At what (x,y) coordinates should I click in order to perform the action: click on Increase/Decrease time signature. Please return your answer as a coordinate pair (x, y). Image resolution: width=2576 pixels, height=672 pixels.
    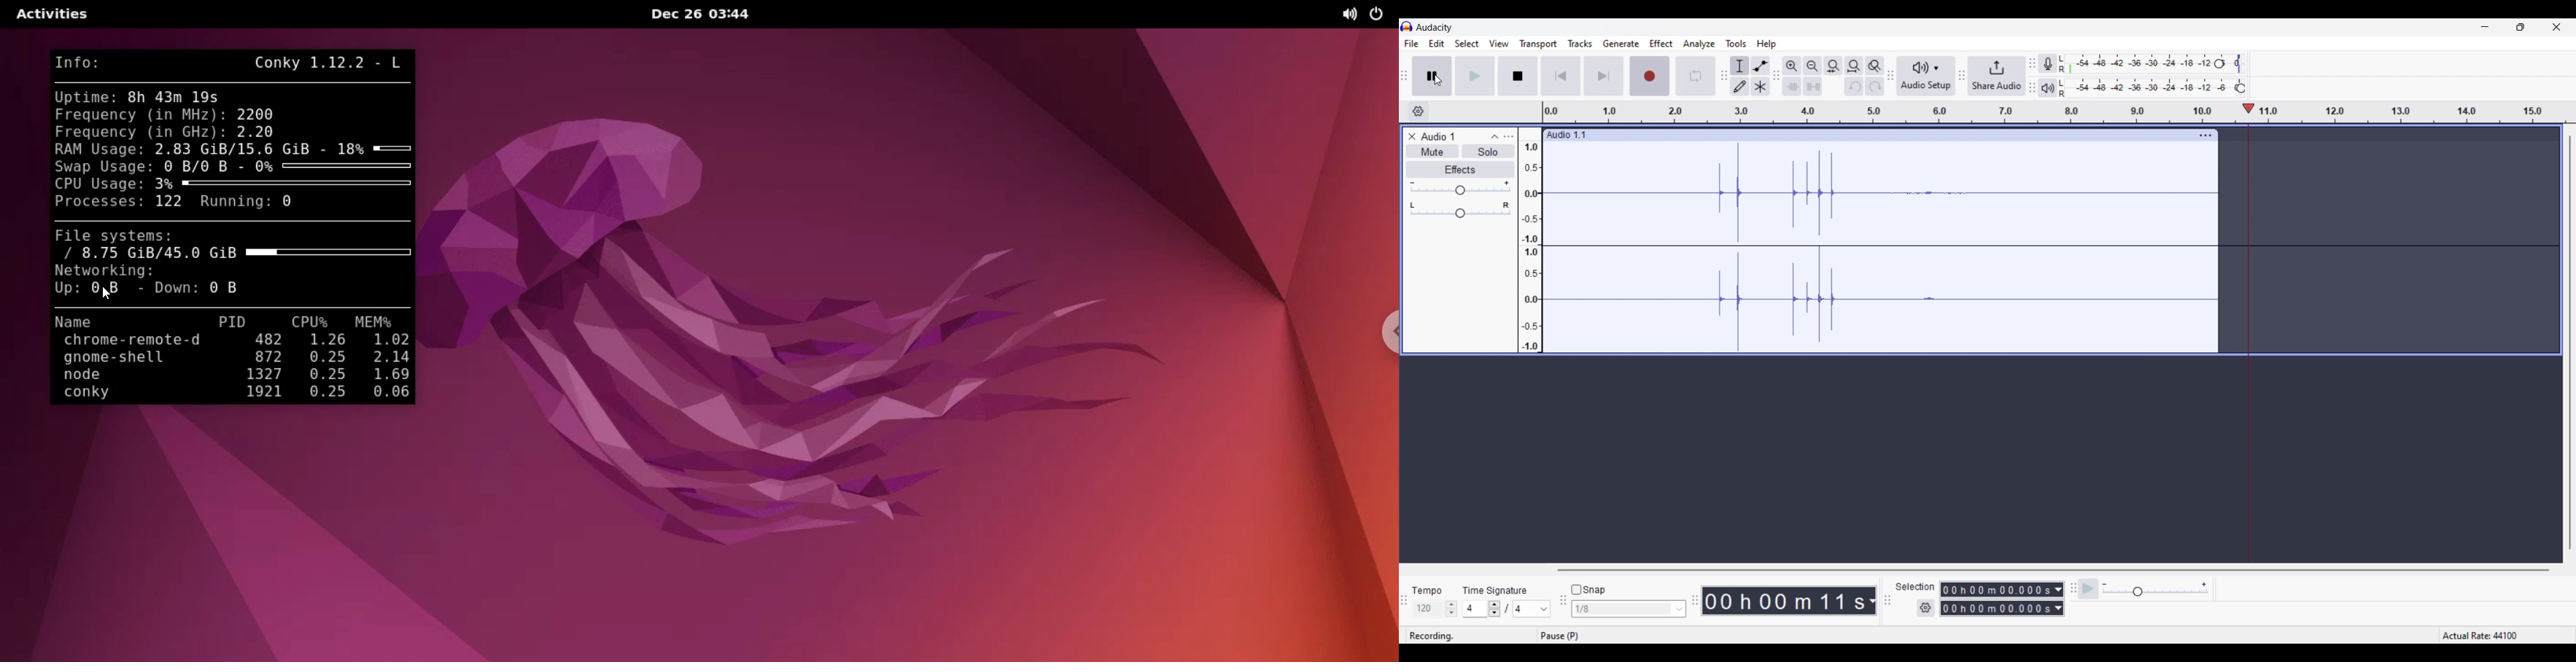
    Looking at the image, I should click on (1495, 609).